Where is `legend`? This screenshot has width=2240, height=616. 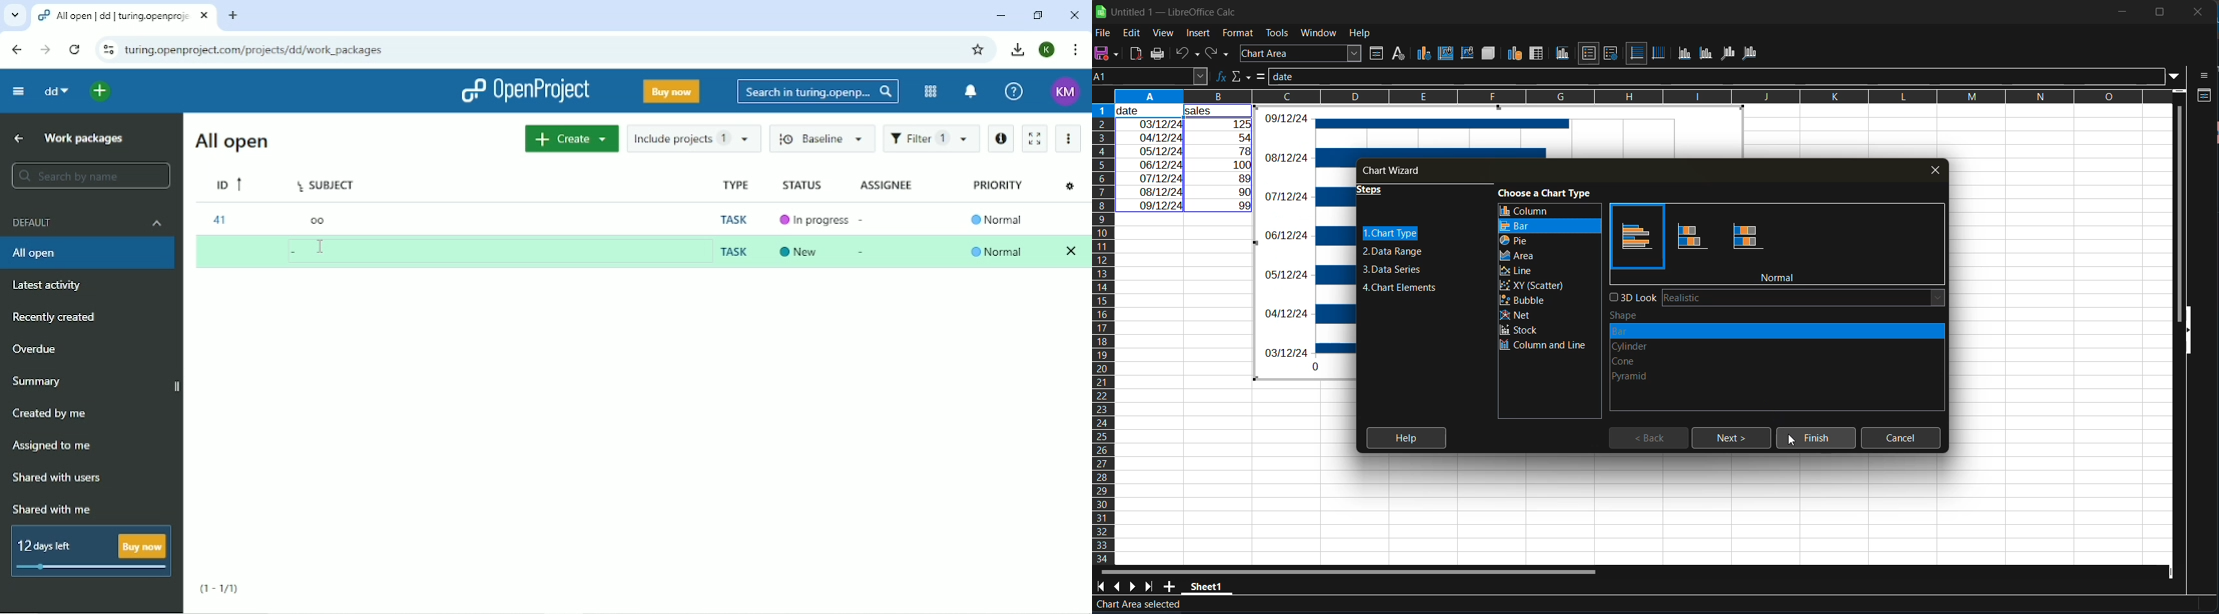
legend is located at coordinates (1609, 52).